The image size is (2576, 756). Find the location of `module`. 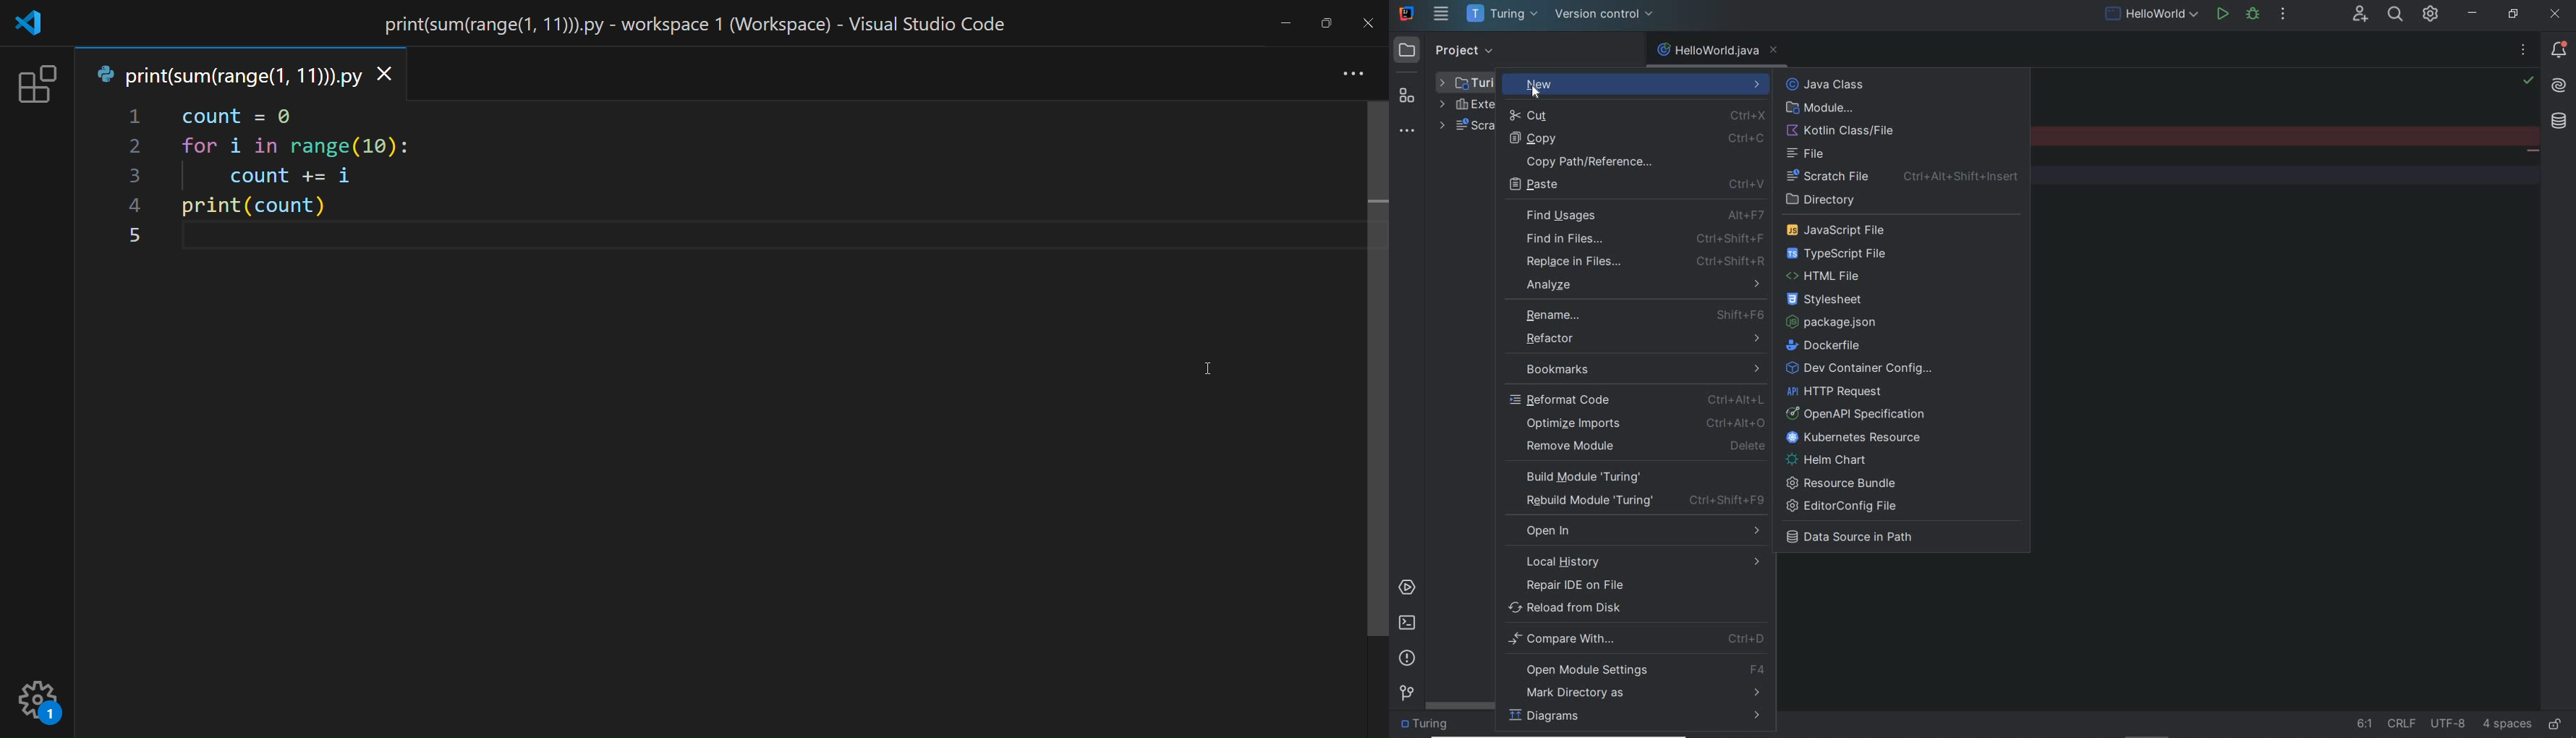

module is located at coordinates (1821, 108).